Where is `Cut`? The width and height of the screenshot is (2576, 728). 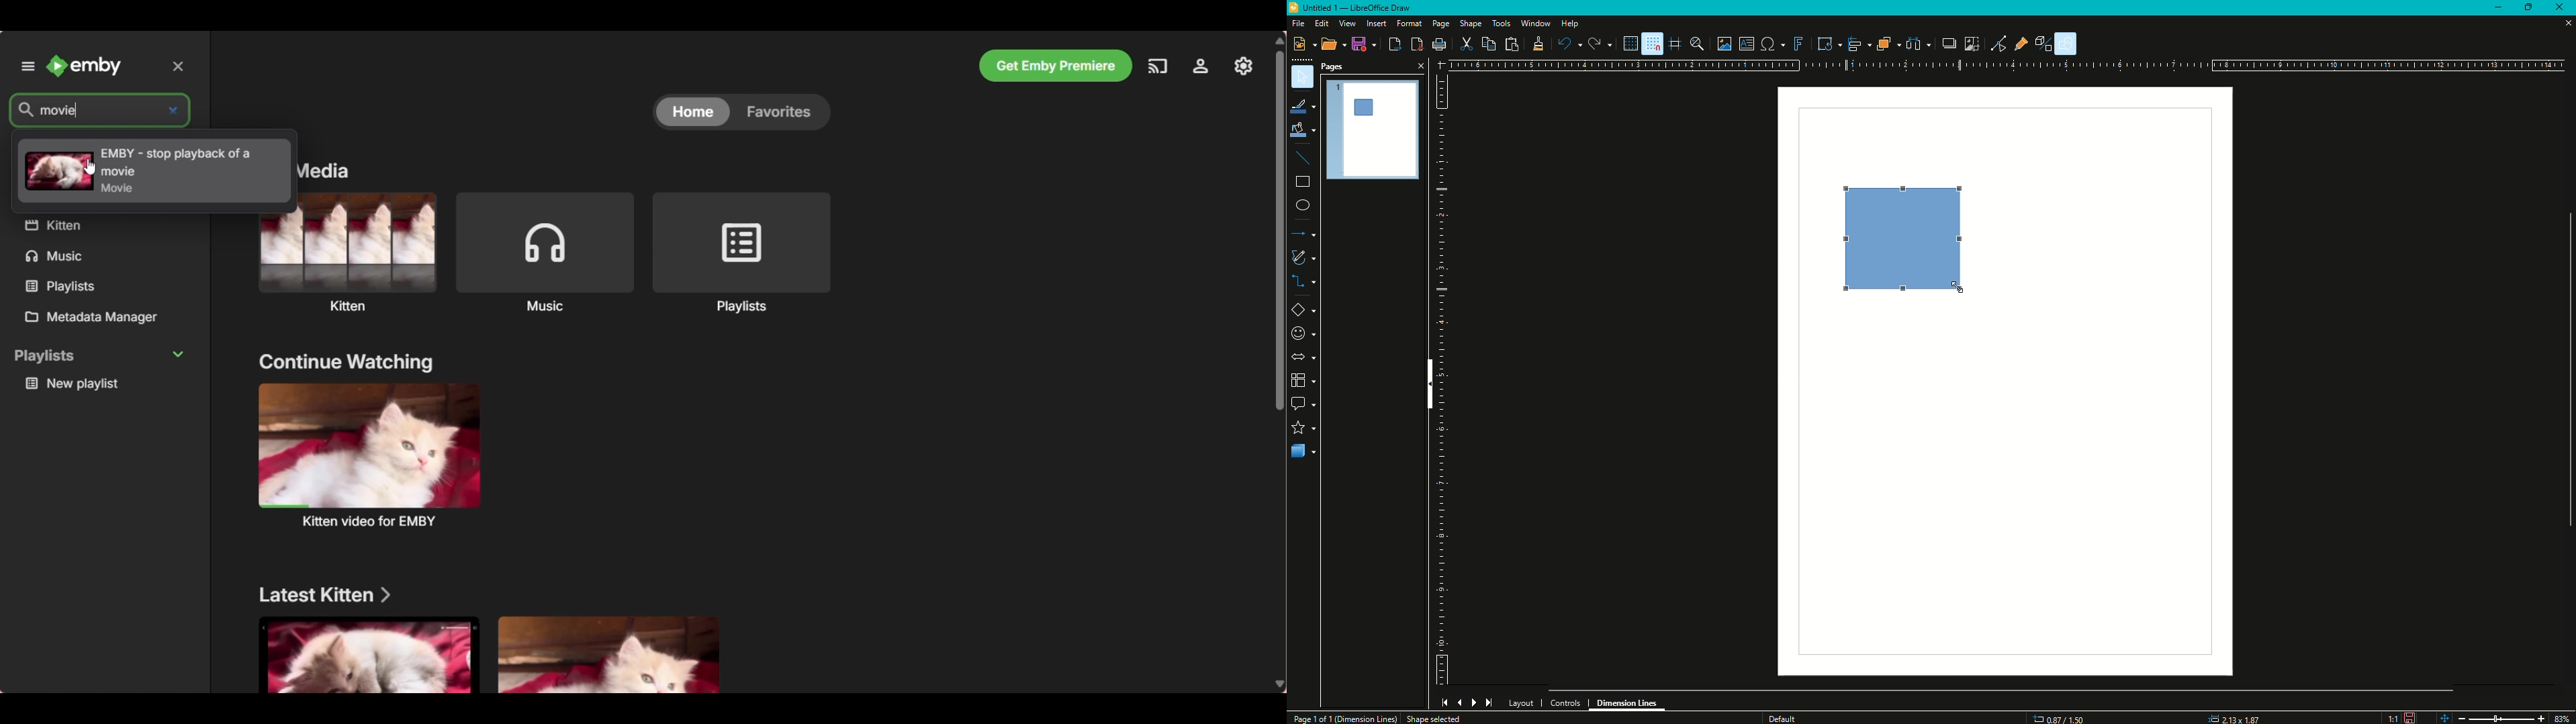 Cut is located at coordinates (1467, 44).